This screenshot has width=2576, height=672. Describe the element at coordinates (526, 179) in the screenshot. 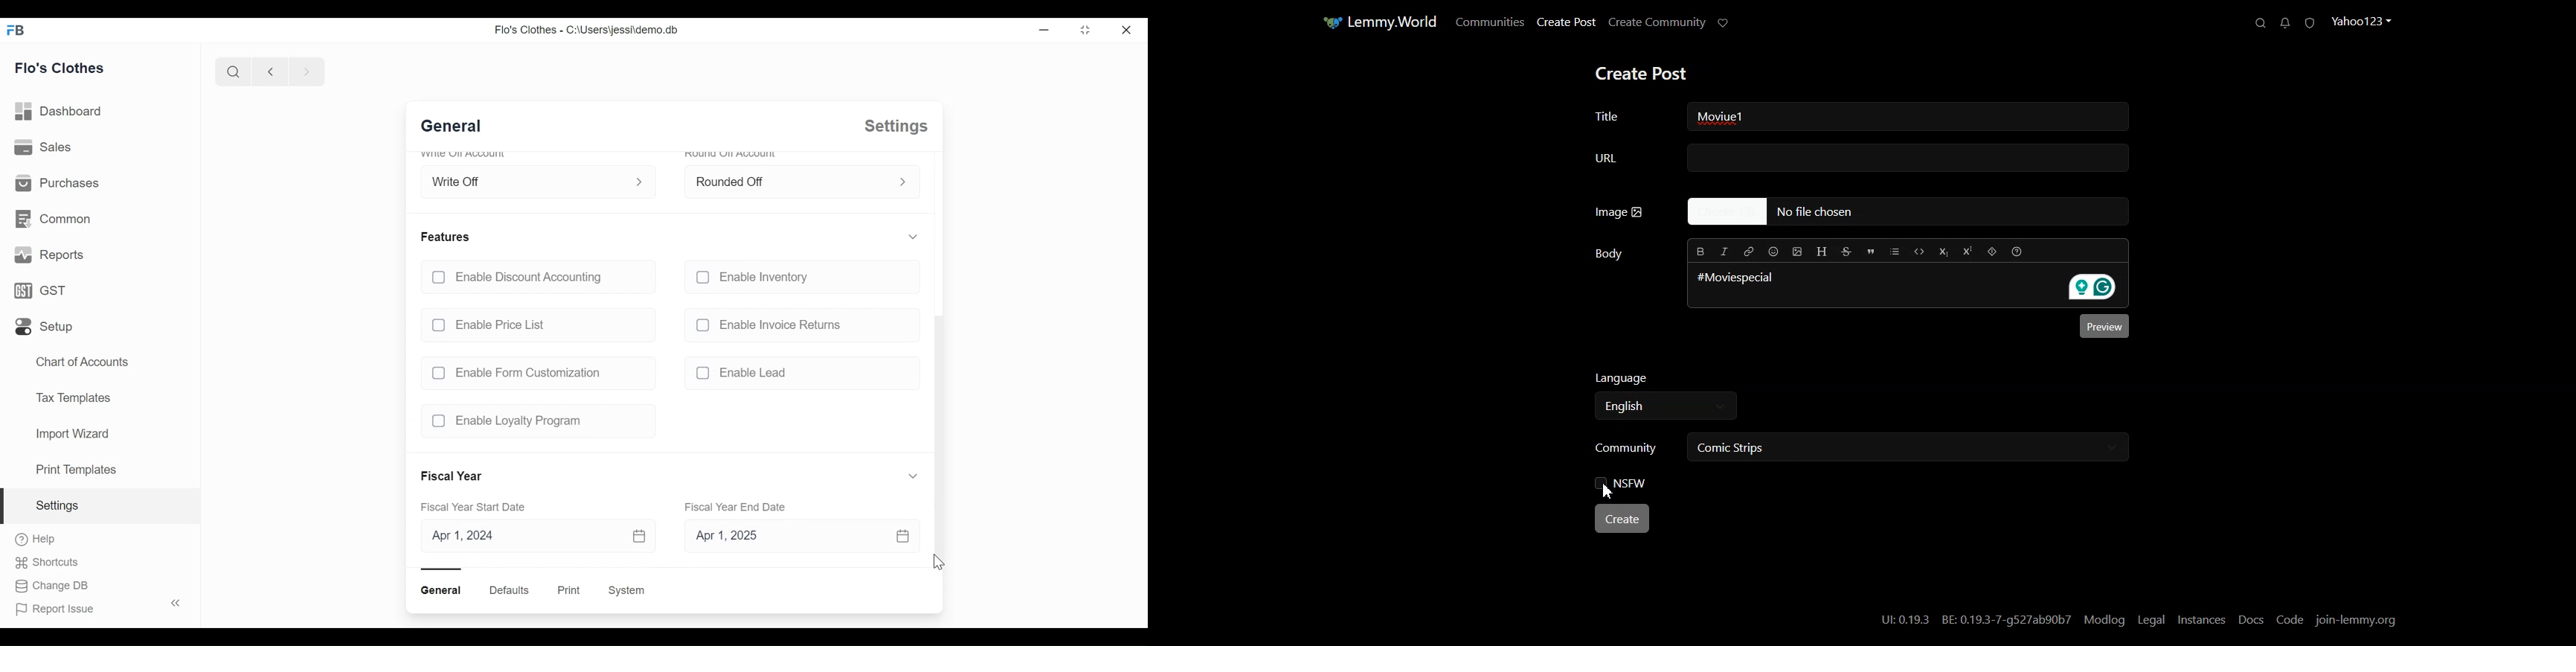

I see `Write Off` at that location.